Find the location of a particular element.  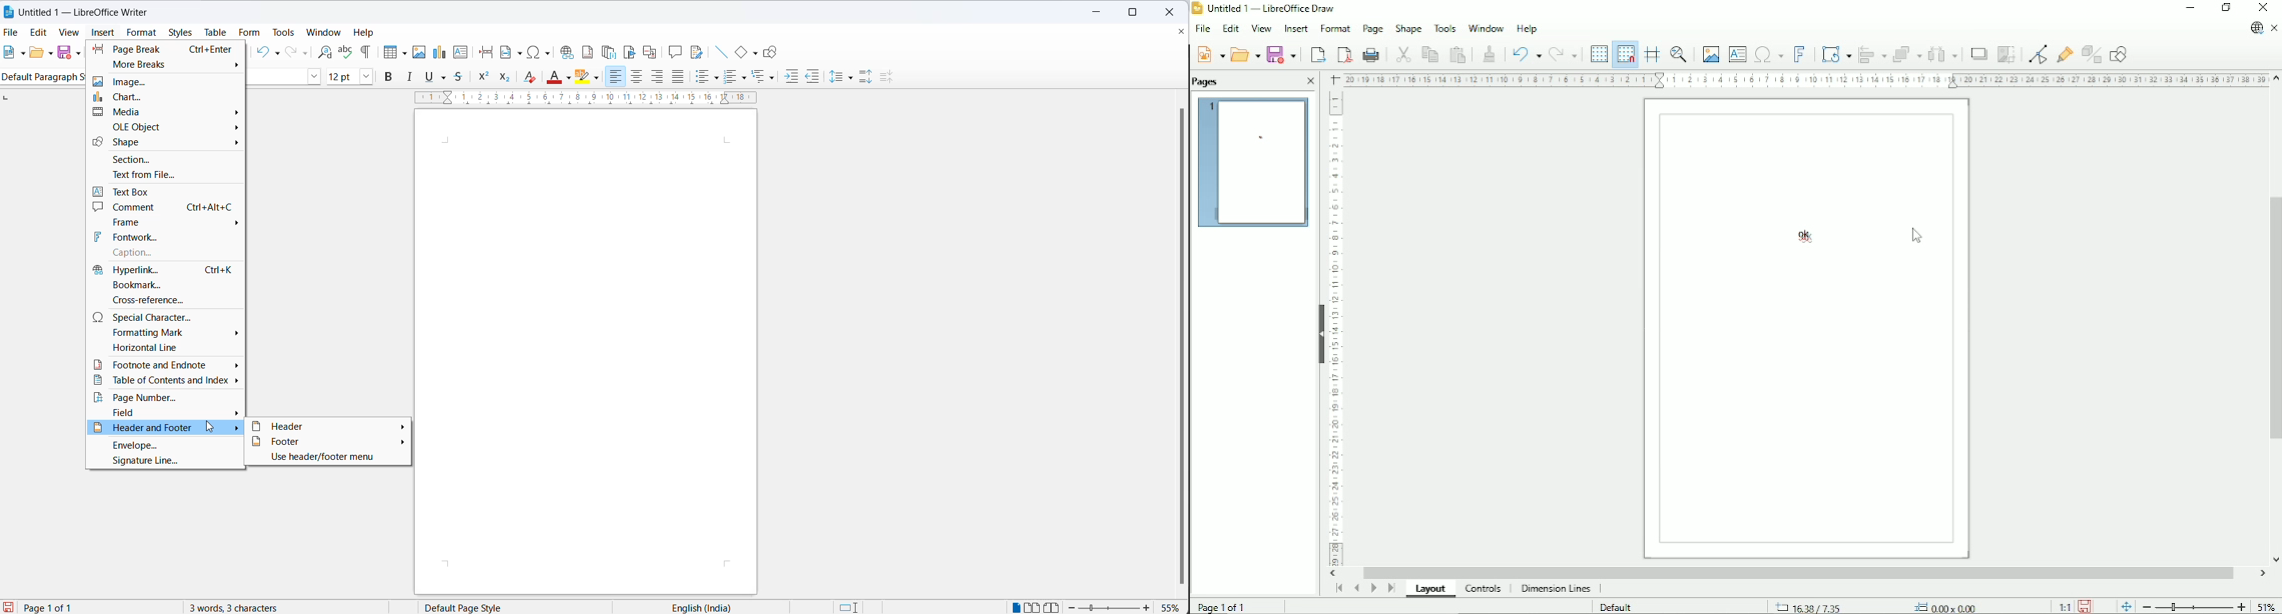

toggle ordered list  is located at coordinates (704, 78).